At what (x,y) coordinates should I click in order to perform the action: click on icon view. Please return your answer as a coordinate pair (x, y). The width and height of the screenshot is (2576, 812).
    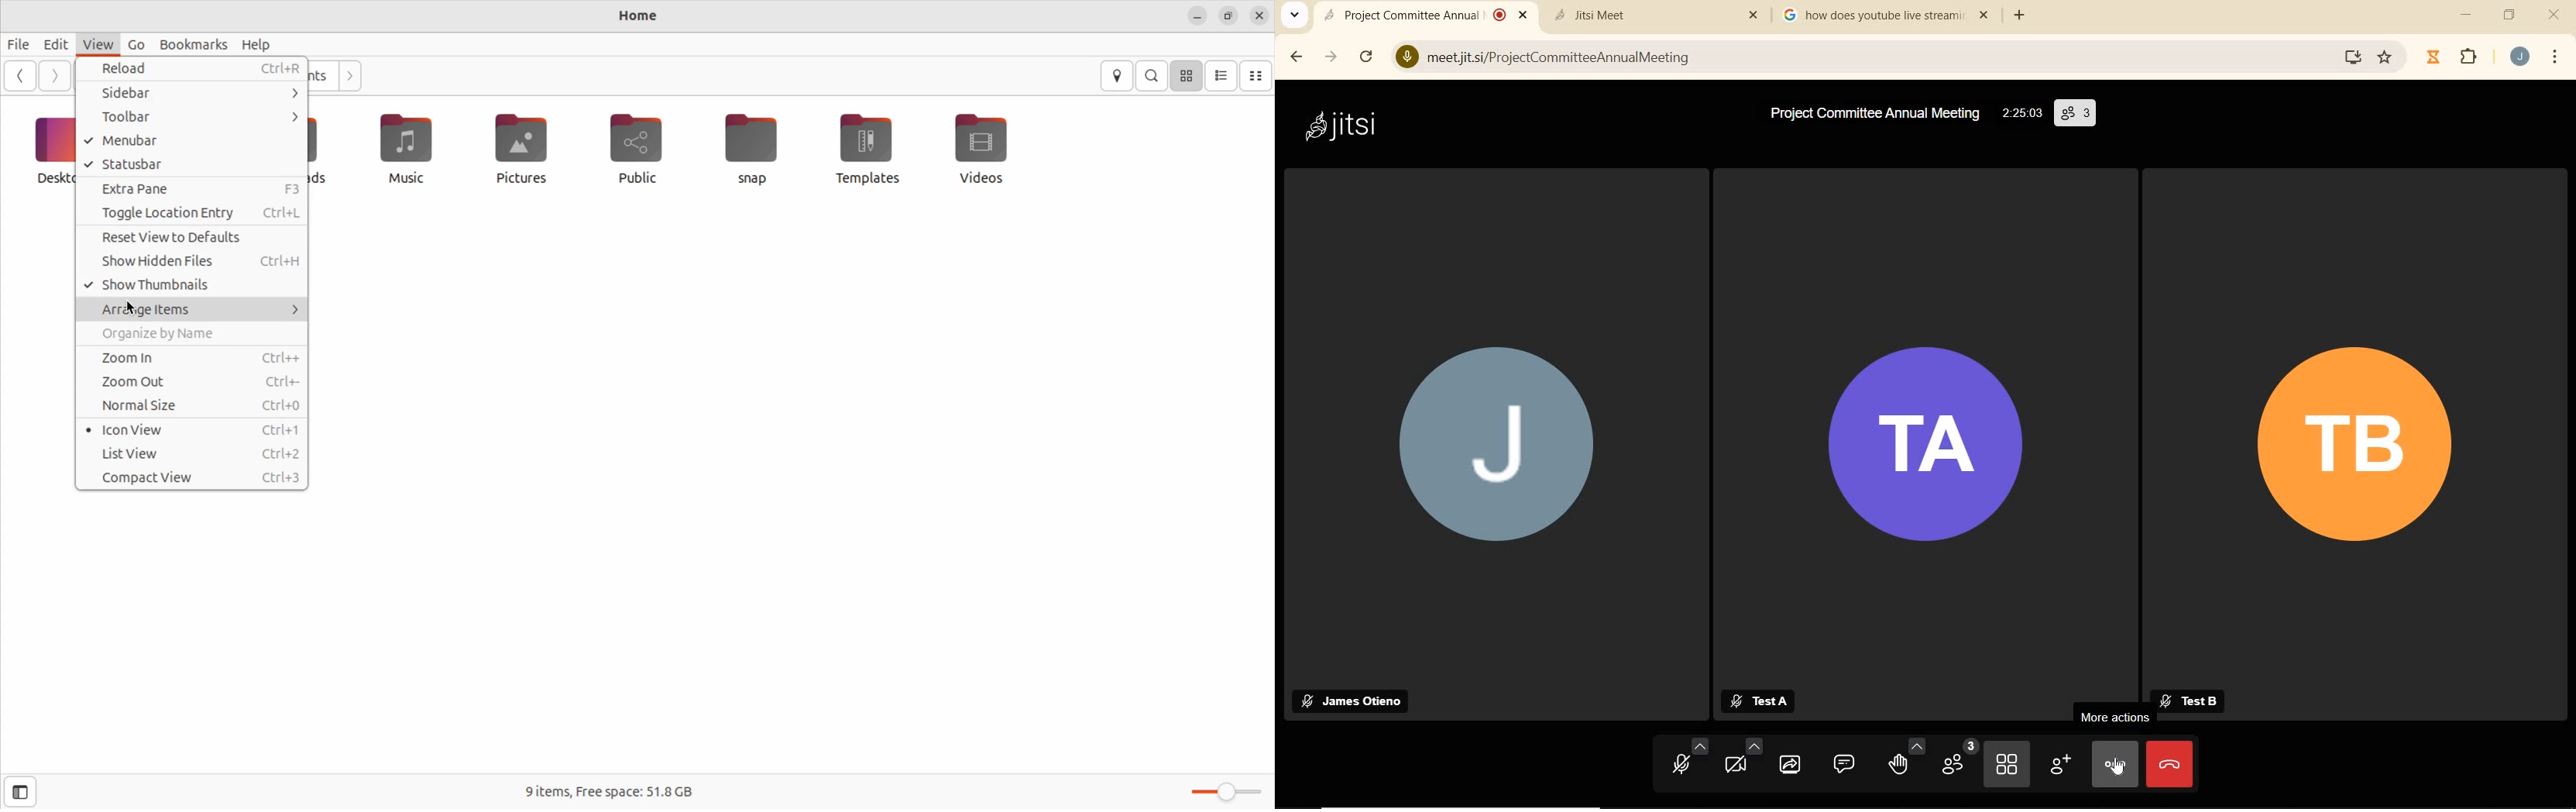
    Looking at the image, I should click on (1186, 77).